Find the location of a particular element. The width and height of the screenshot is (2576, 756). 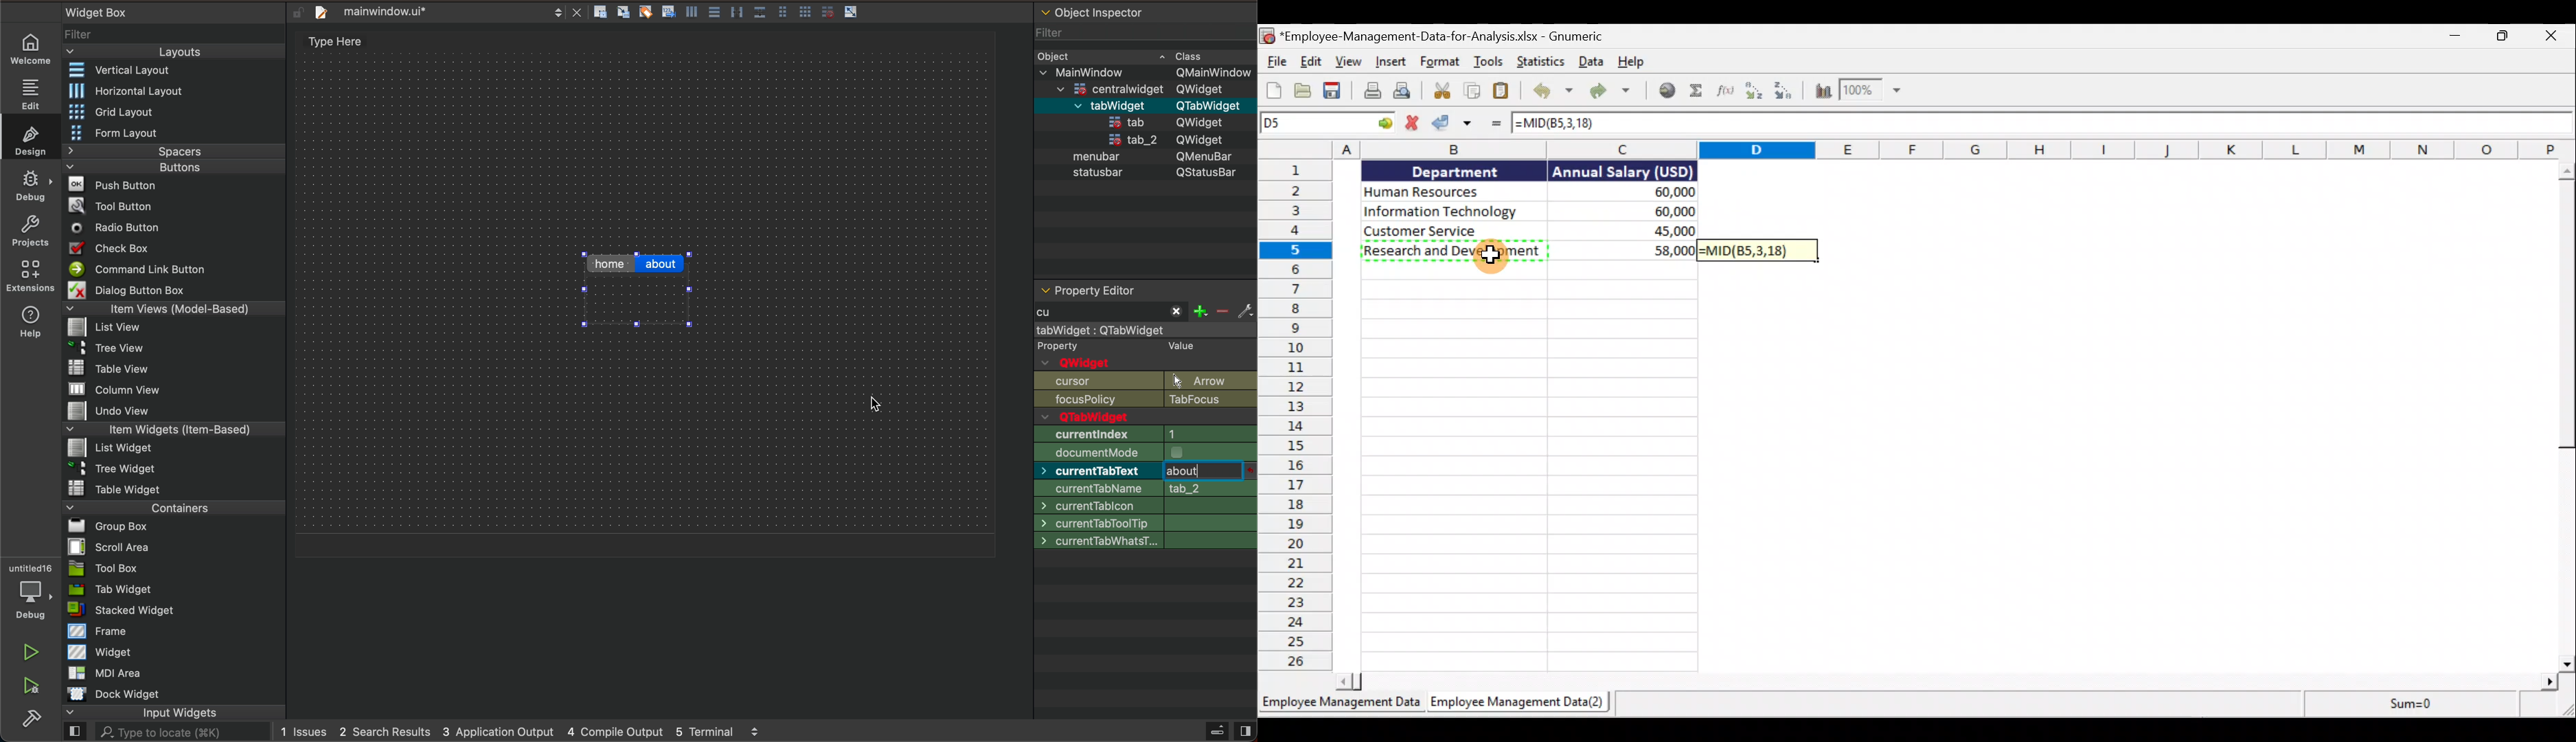

Undo the last action is located at coordinates (1551, 91).